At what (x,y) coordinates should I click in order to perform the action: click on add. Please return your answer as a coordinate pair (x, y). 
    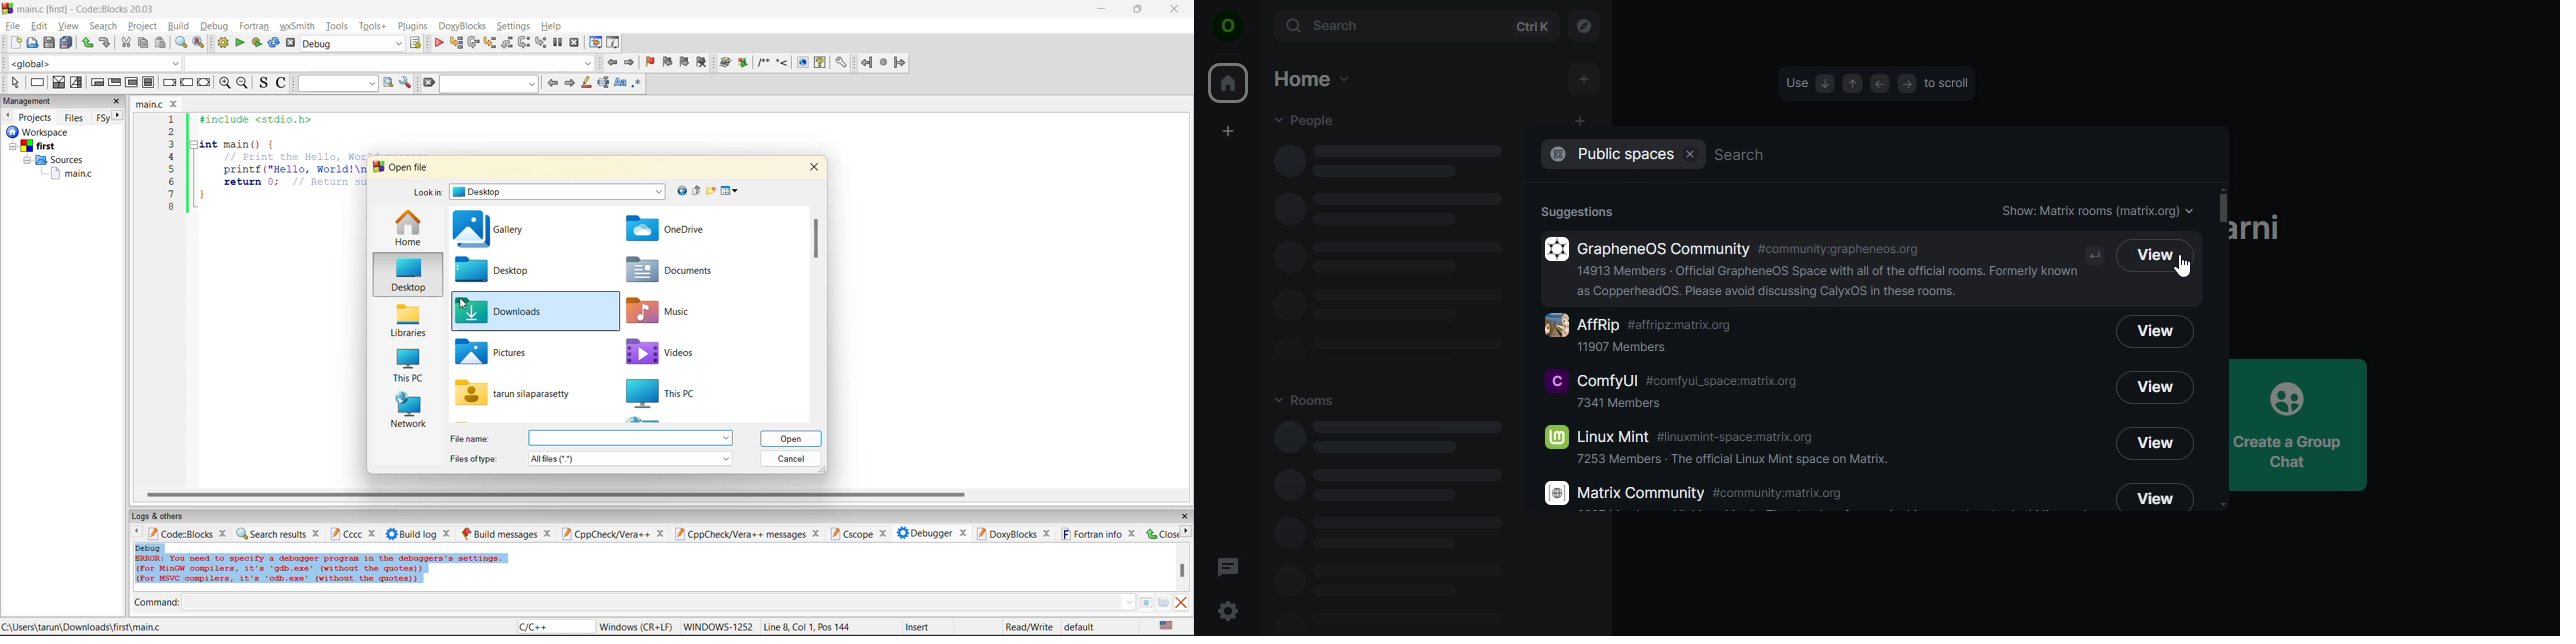
    Looking at the image, I should click on (1585, 80).